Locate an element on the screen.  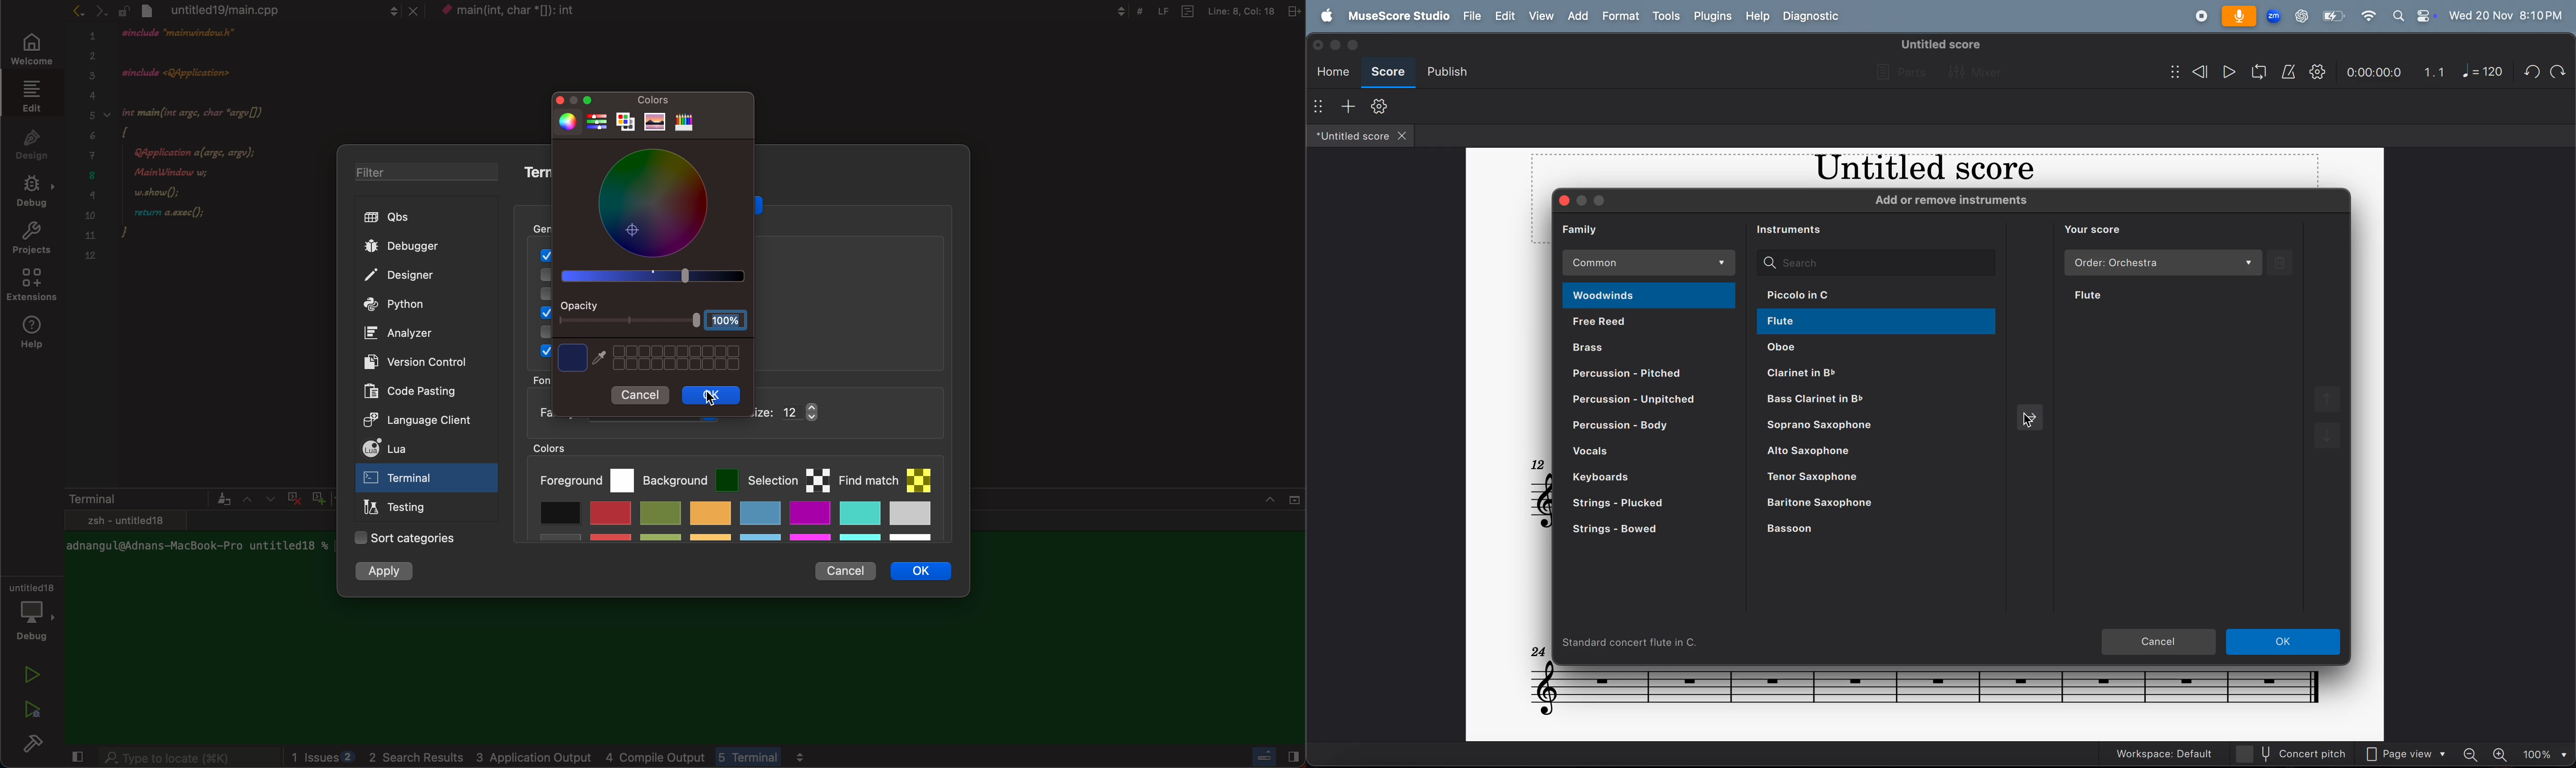
add is located at coordinates (1349, 106).